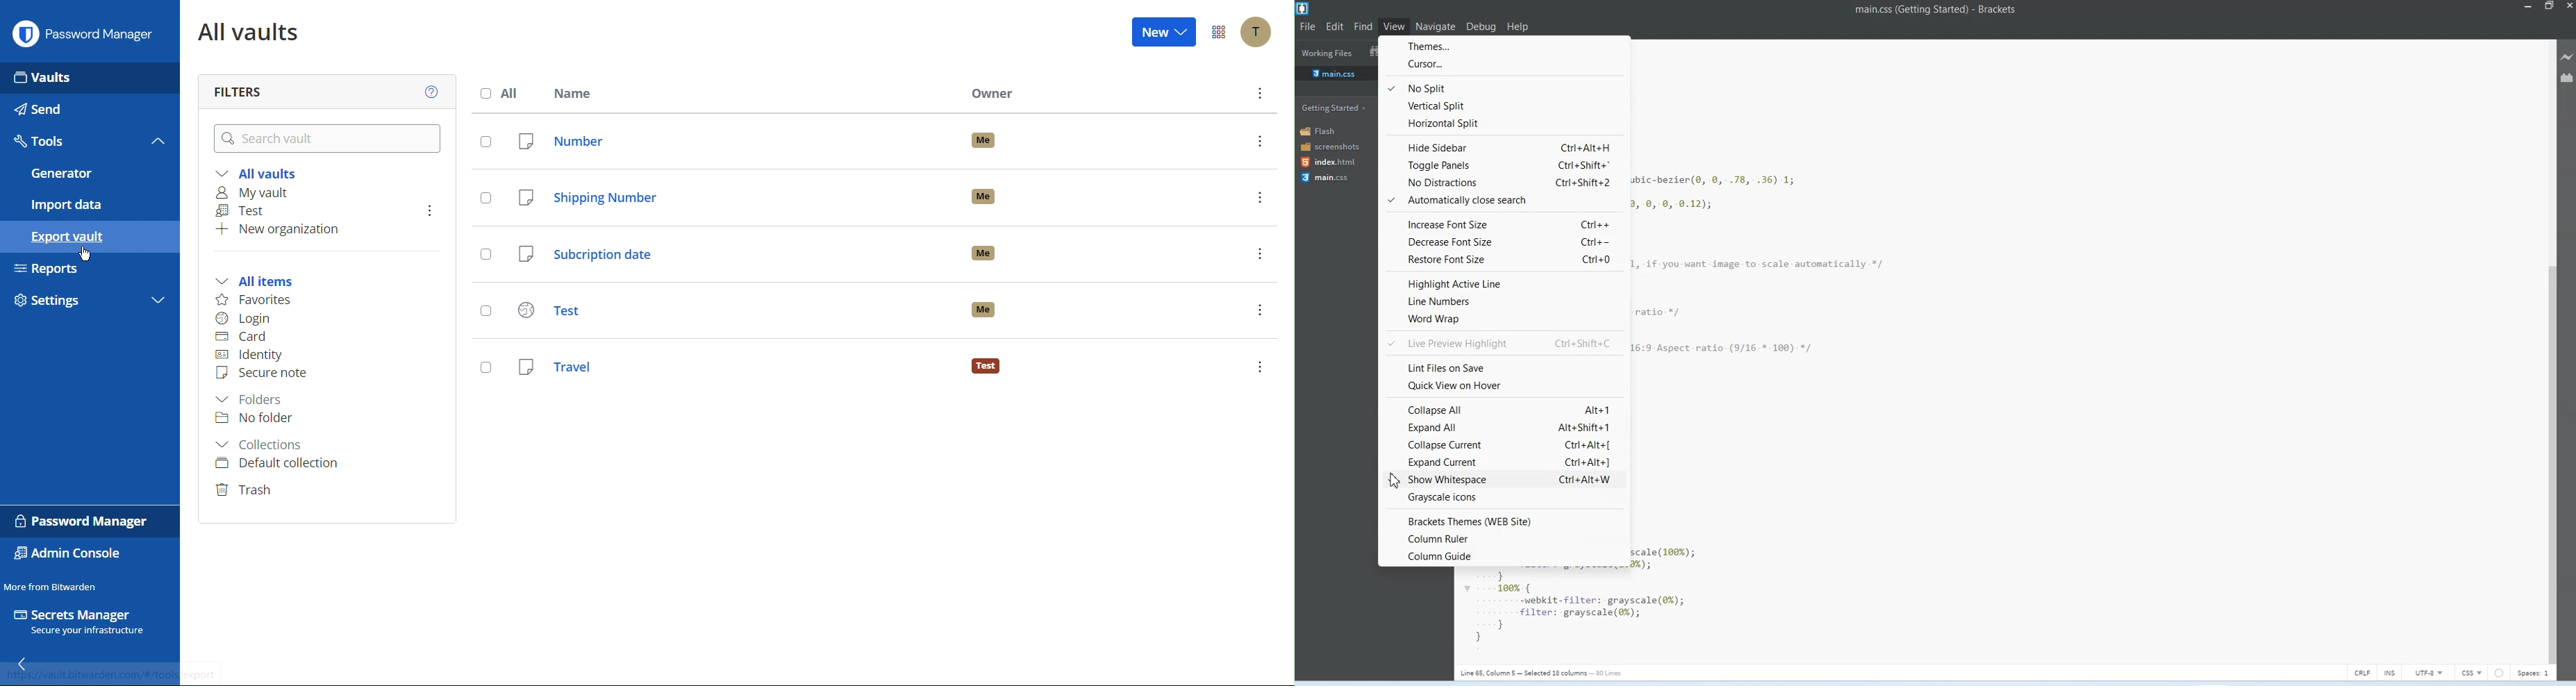 Image resolution: width=2576 pixels, height=700 pixels. Describe the element at coordinates (765, 360) in the screenshot. I see `Test` at that location.